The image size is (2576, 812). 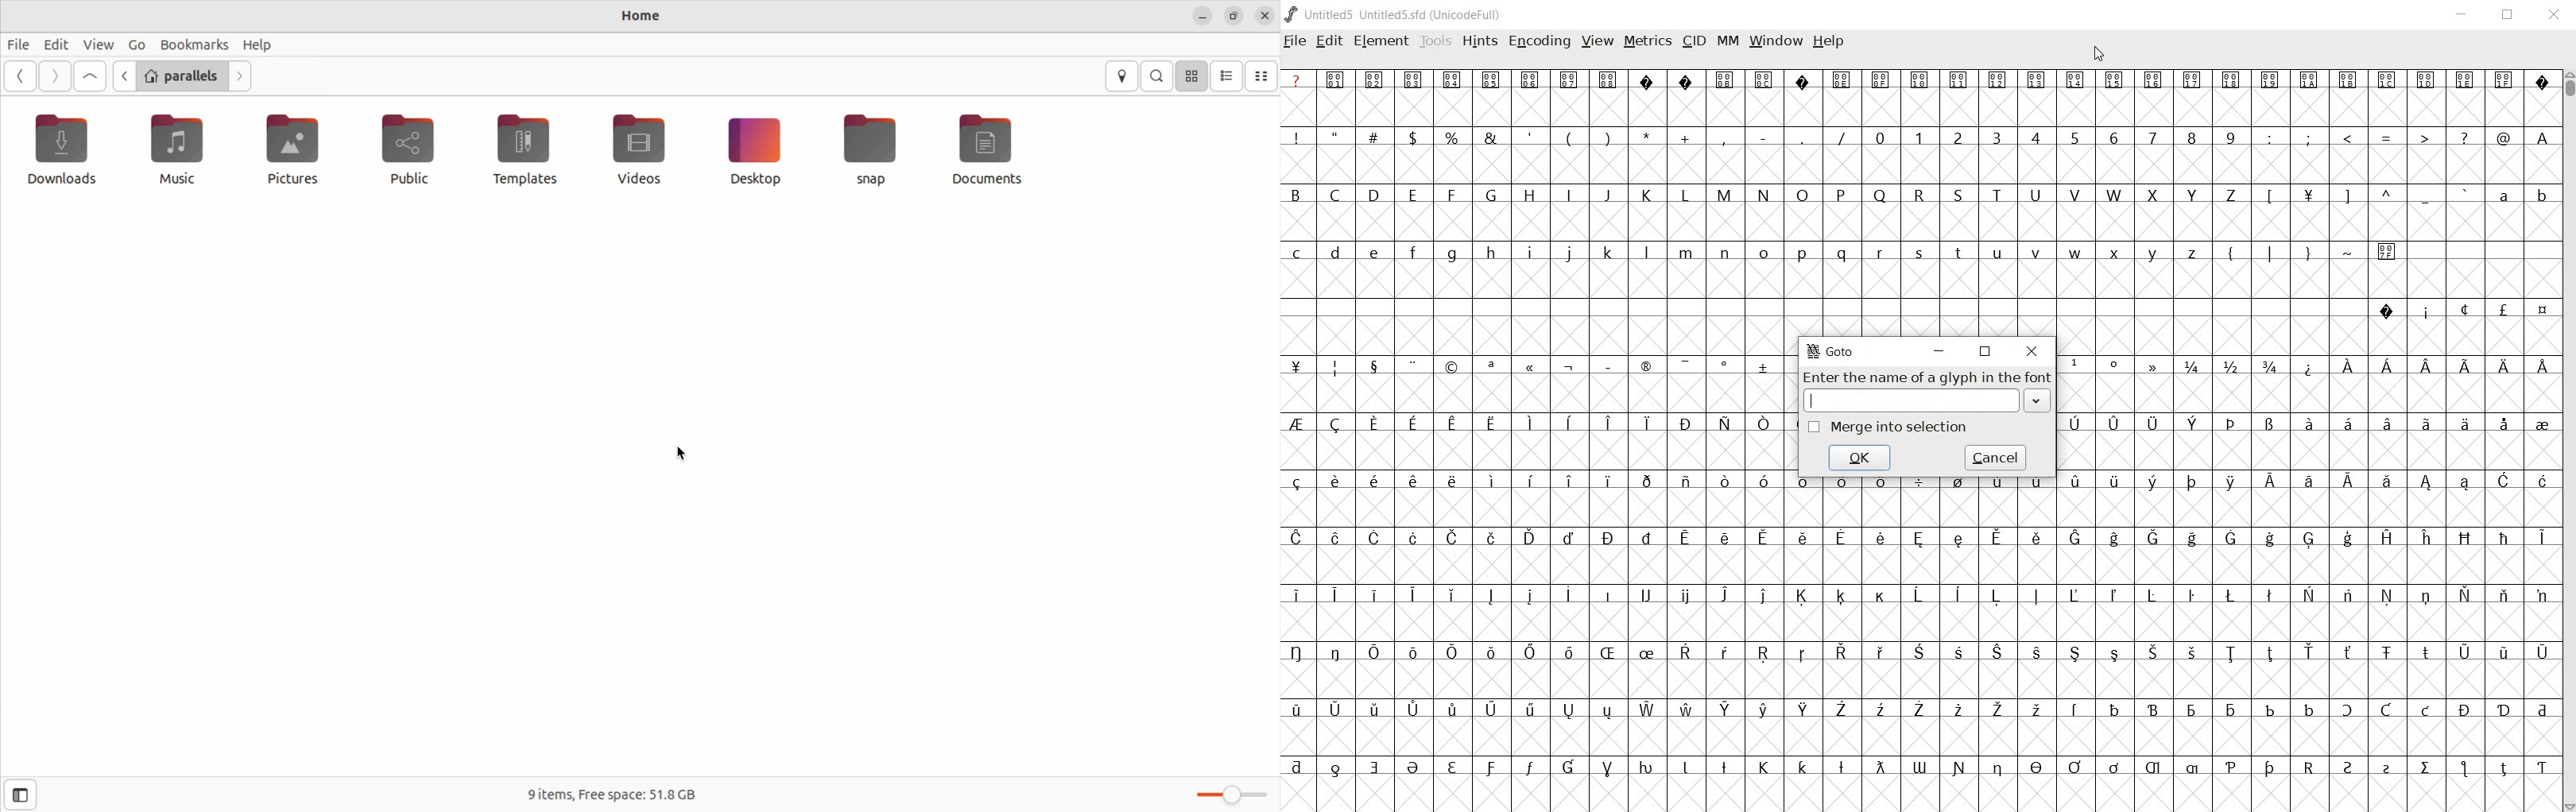 What do you see at coordinates (1377, 138) in the screenshot?
I see `#` at bounding box center [1377, 138].